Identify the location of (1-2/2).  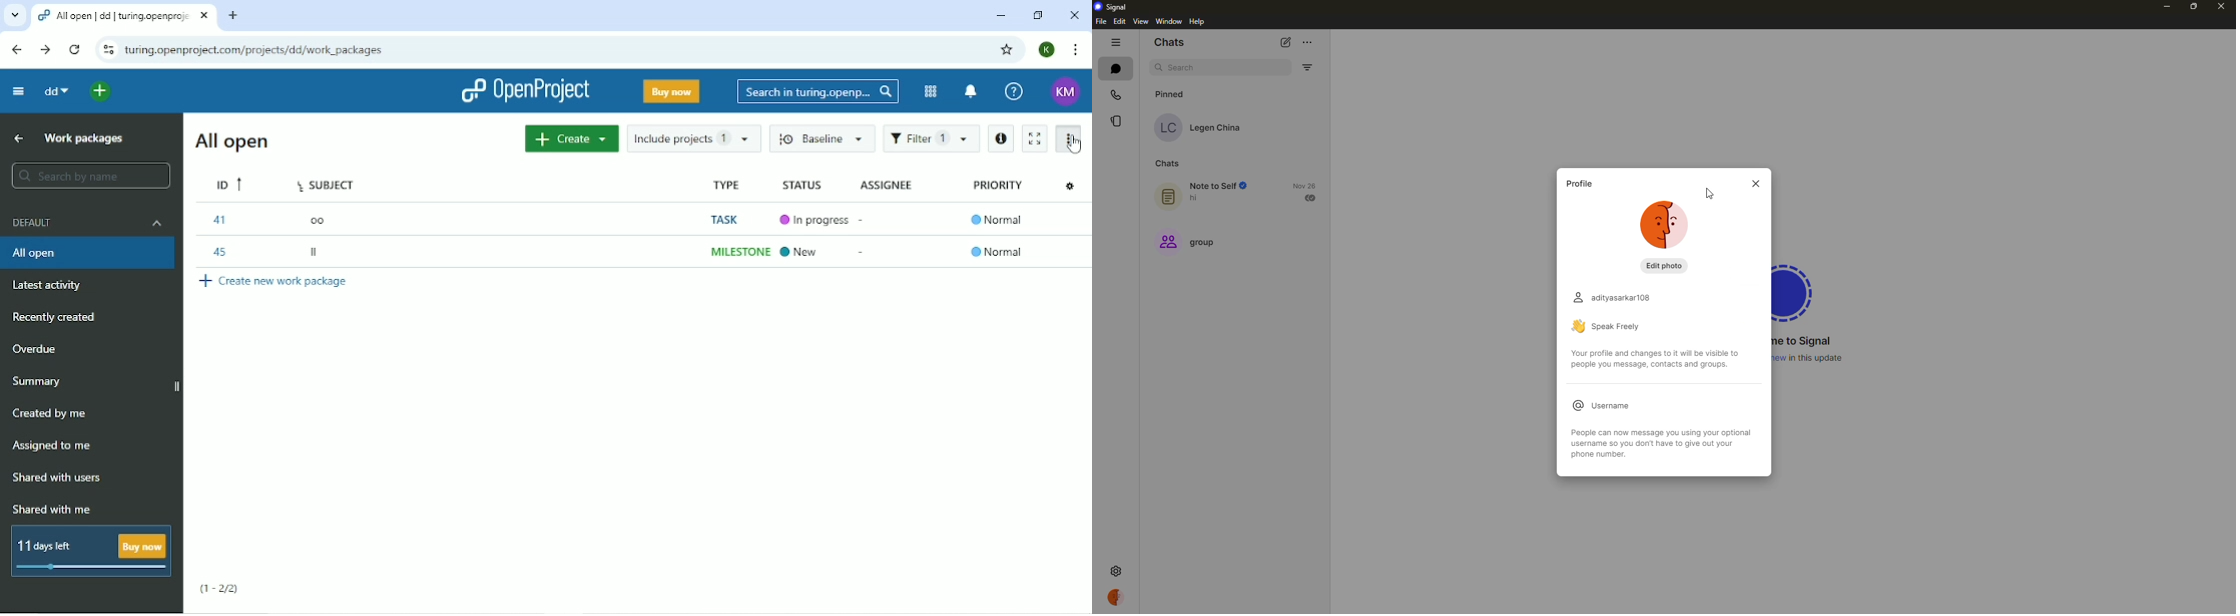
(220, 589).